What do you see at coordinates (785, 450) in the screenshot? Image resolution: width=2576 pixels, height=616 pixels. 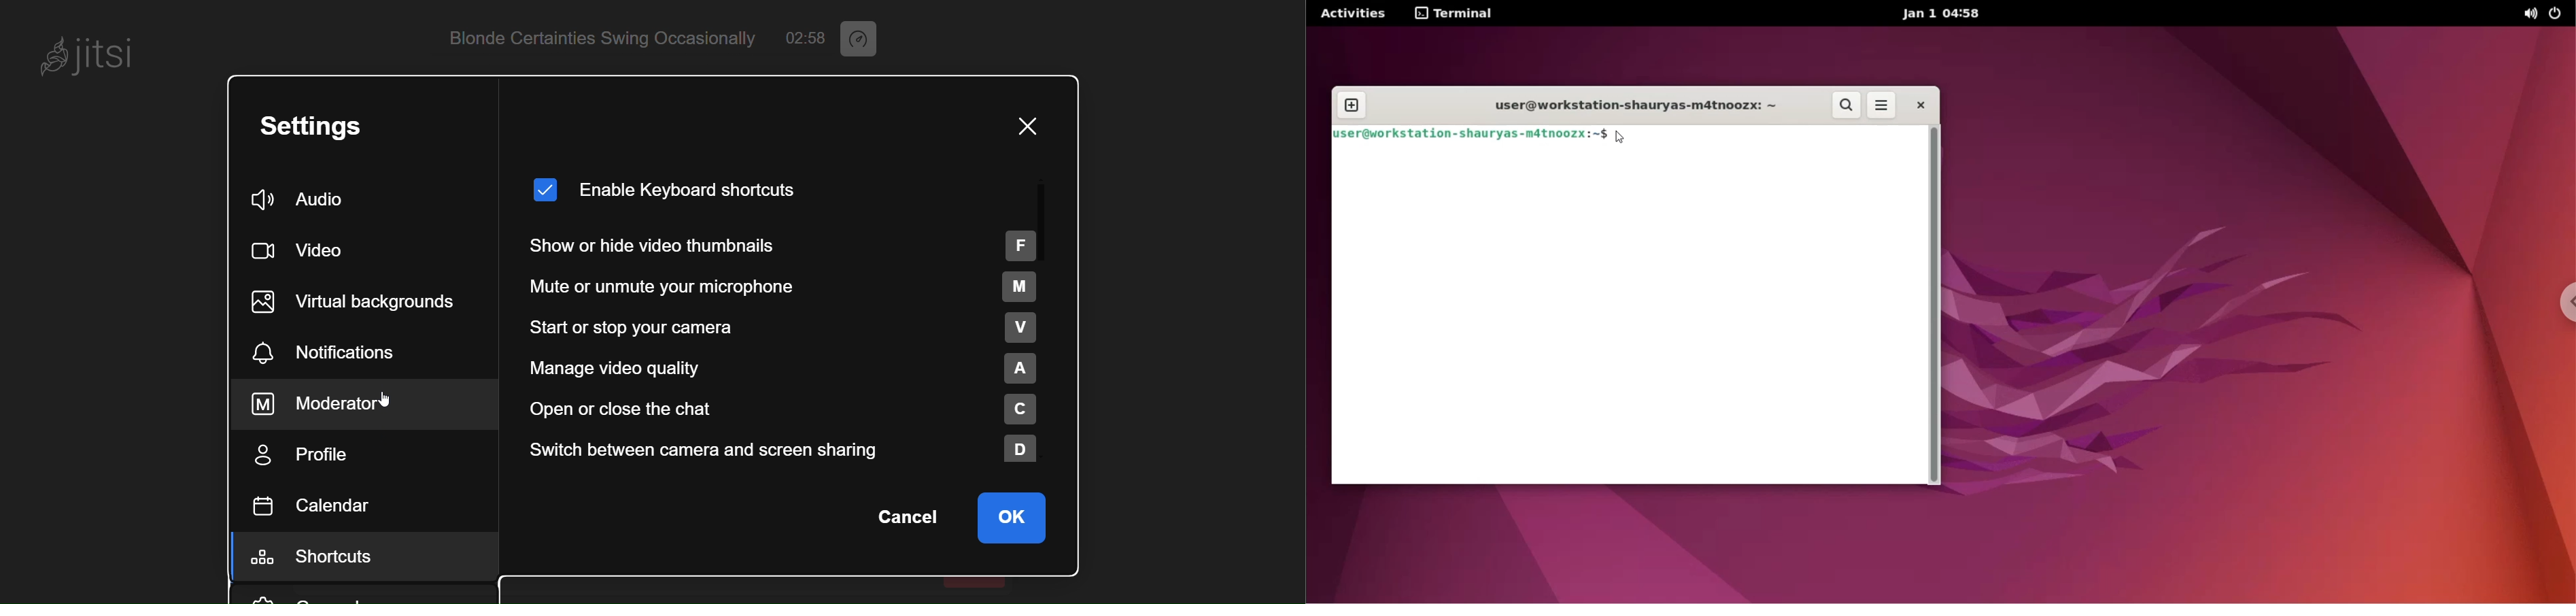 I see `switch between camera and screen sharing` at bounding box center [785, 450].